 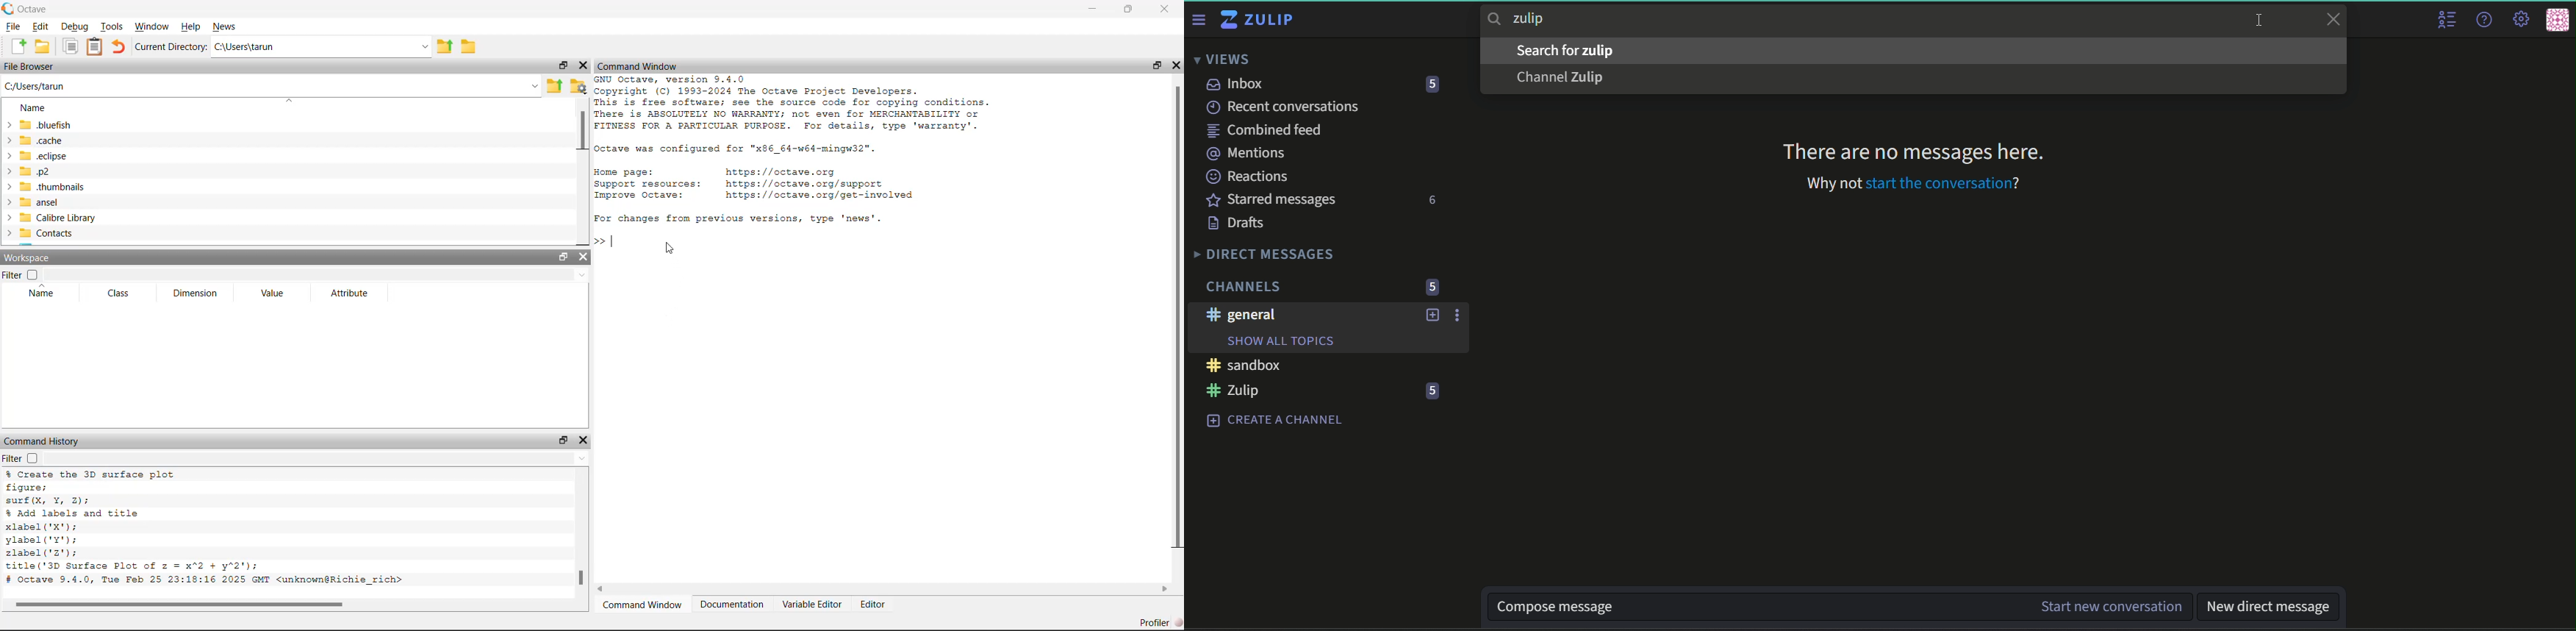 I want to click on Starred messages, so click(x=1274, y=199).